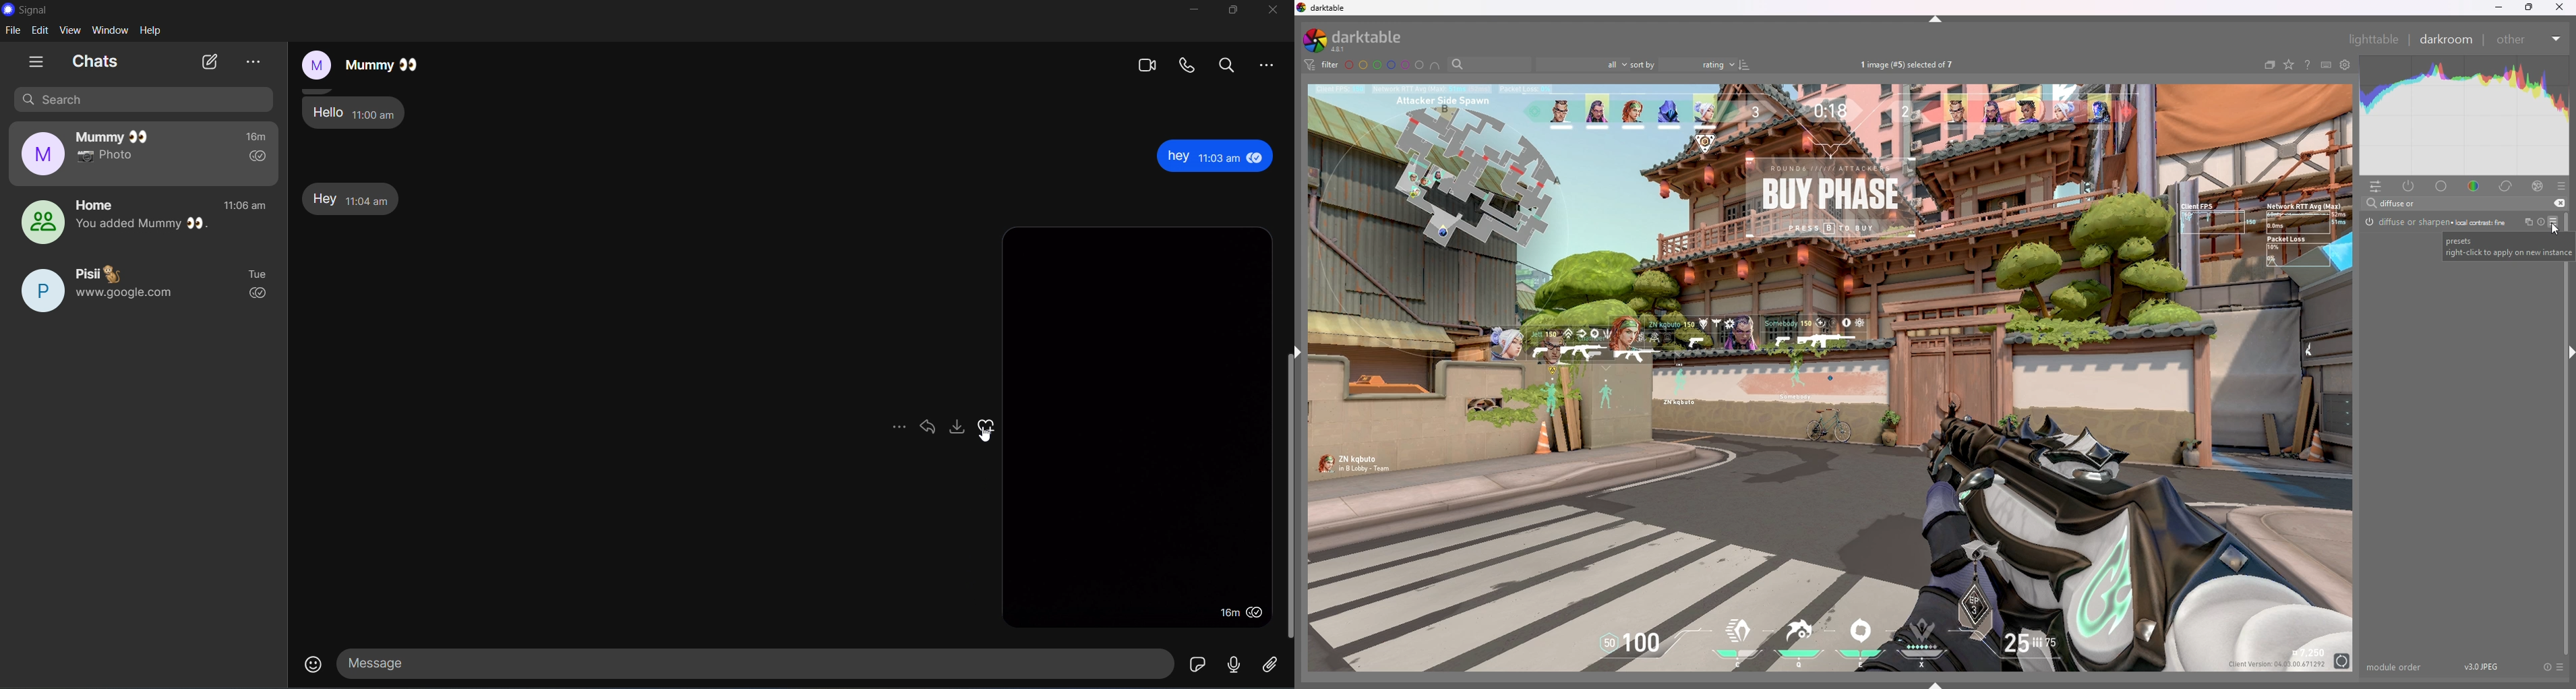 This screenshot has height=700, width=2576. I want to click on cursor description, so click(2501, 246).